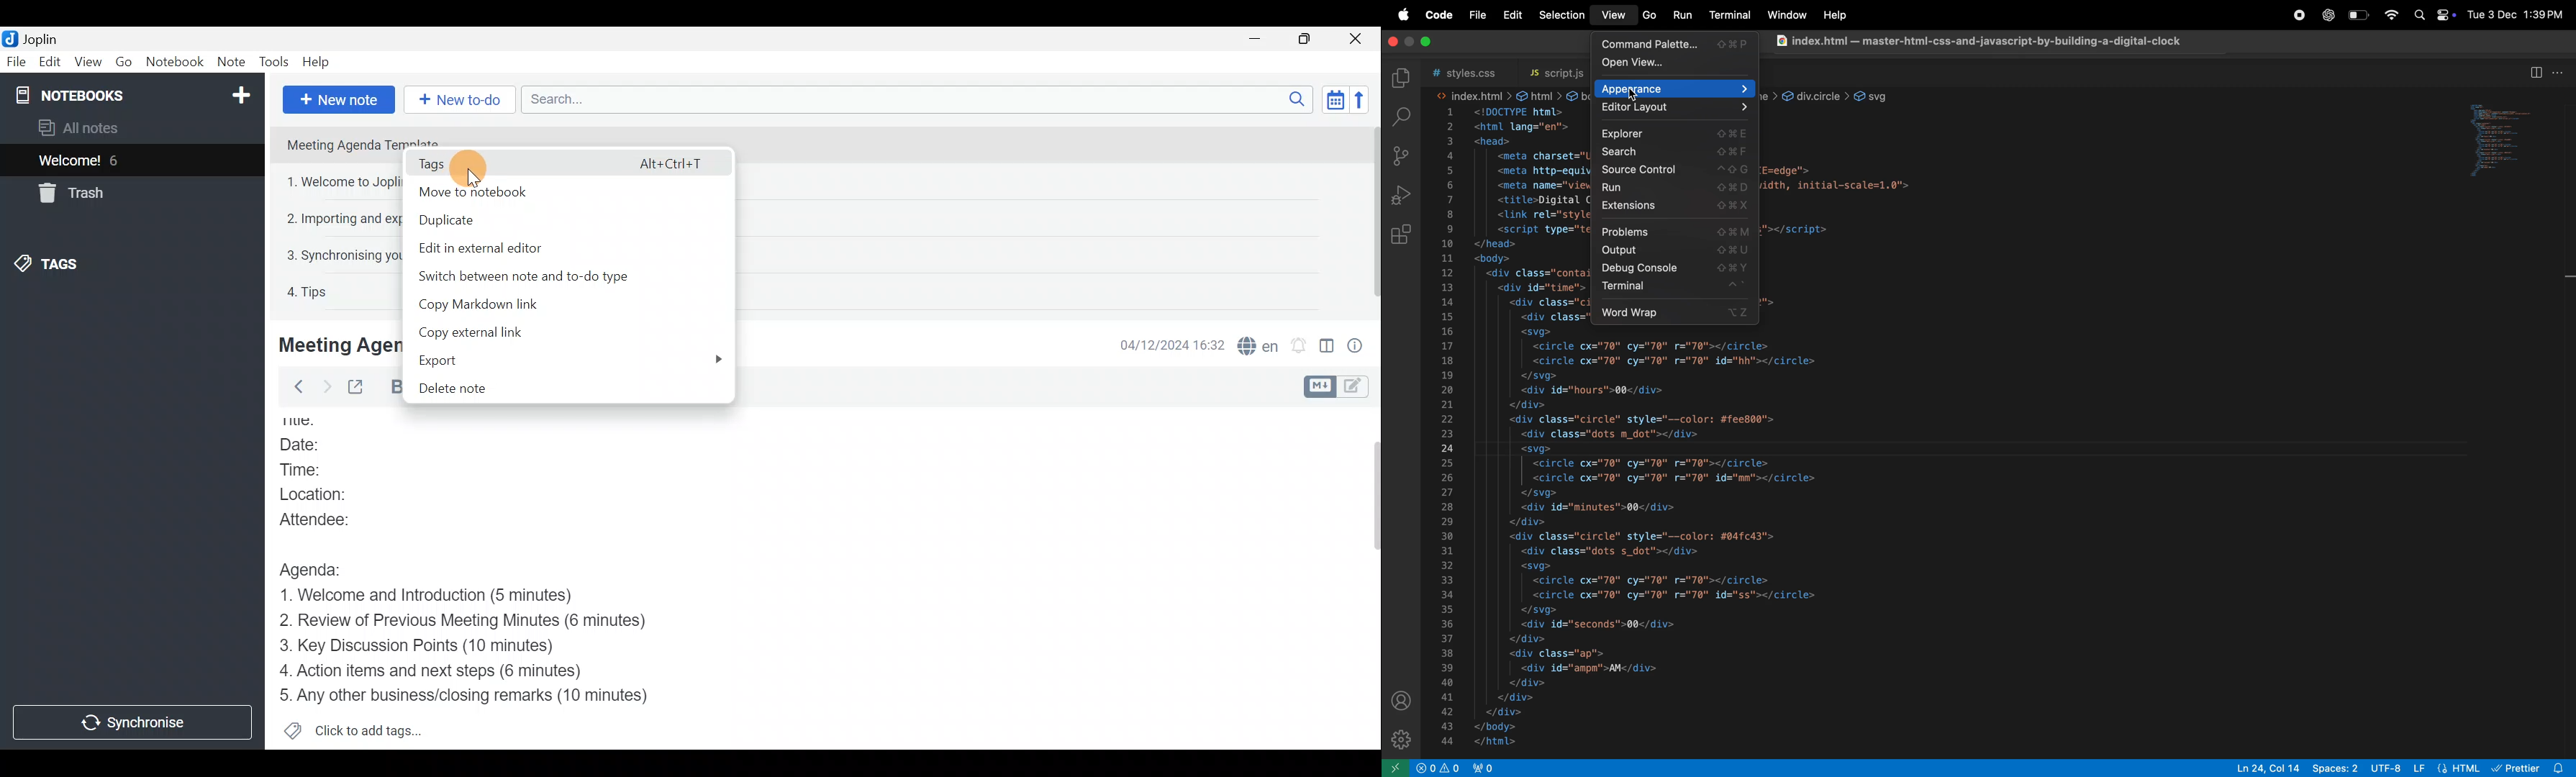 The width and height of the screenshot is (2576, 784). I want to click on 4. Tips, so click(308, 291).